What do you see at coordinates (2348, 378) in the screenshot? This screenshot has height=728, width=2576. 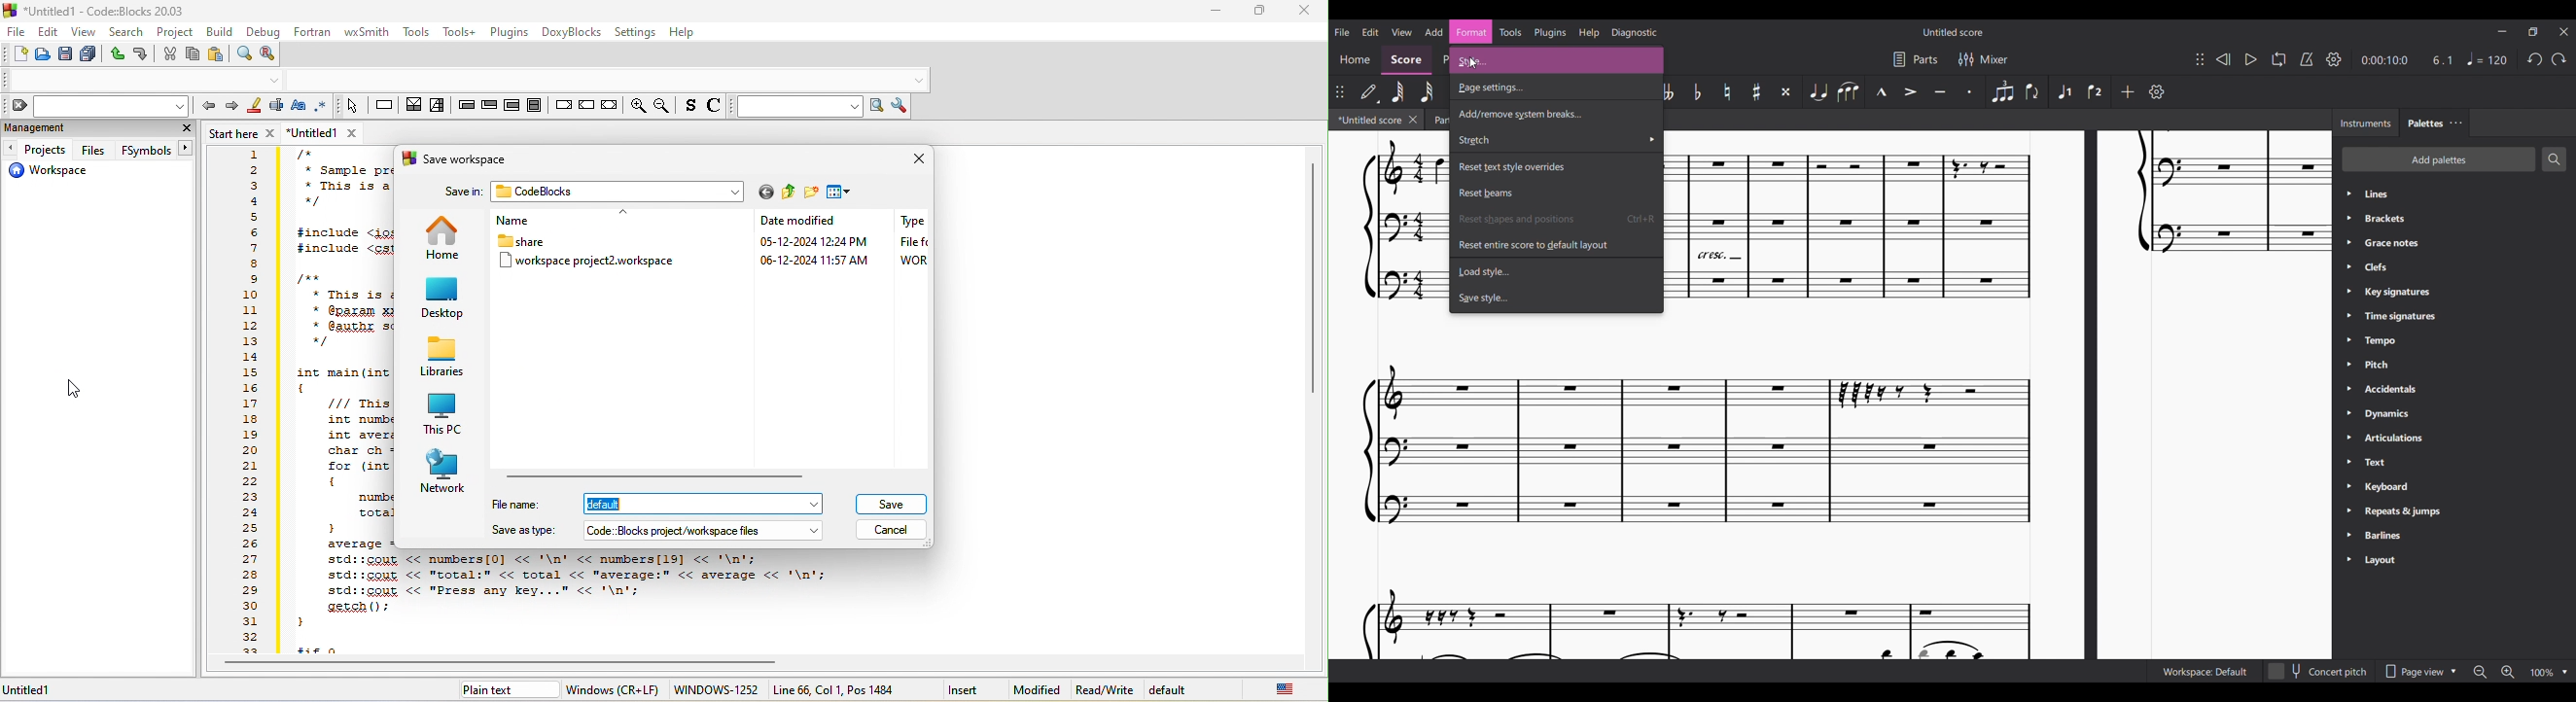 I see `Expand respective palette` at bounding box center [2348, 378].